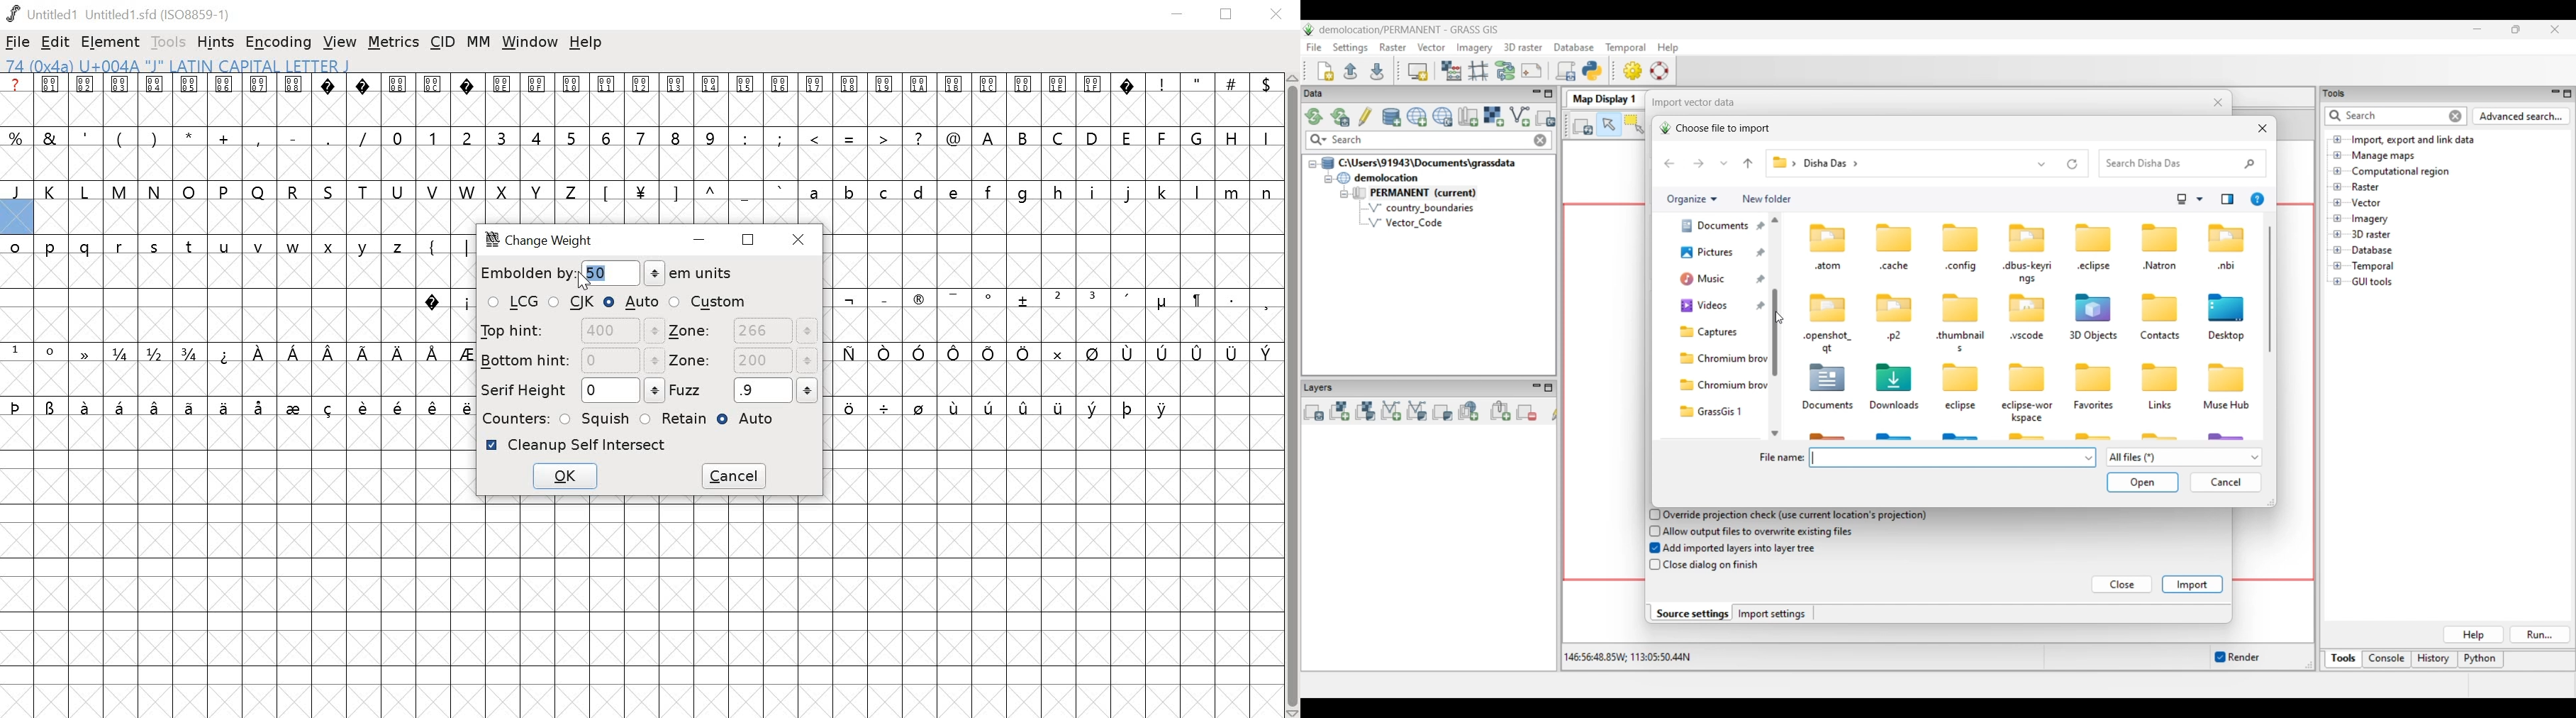 This screenshot has height=728, width=2576. What do you see at coordinates (217, 43) in the screenshot?
I see `HINTS` at bounding box center [217, 43].